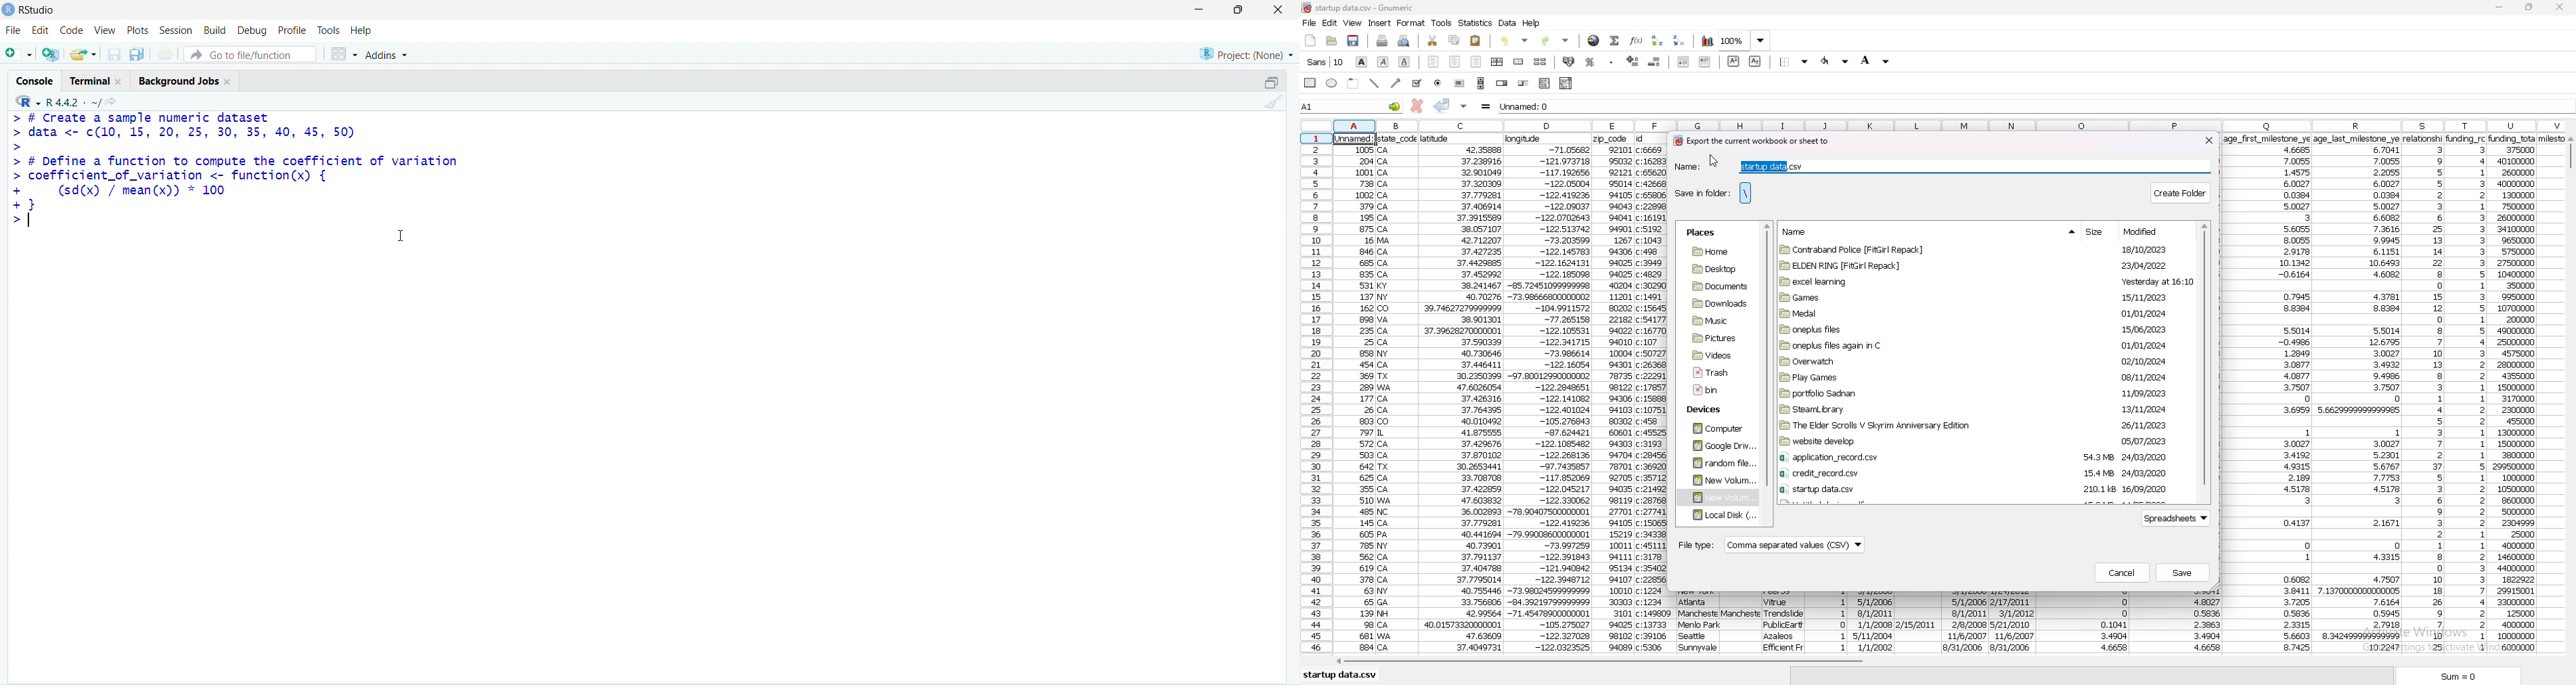 The image size is (2576, 700). Describe the element at coordinates (73, 102) in the screenshot. I see `R 4.4.2 ~/` at that location.